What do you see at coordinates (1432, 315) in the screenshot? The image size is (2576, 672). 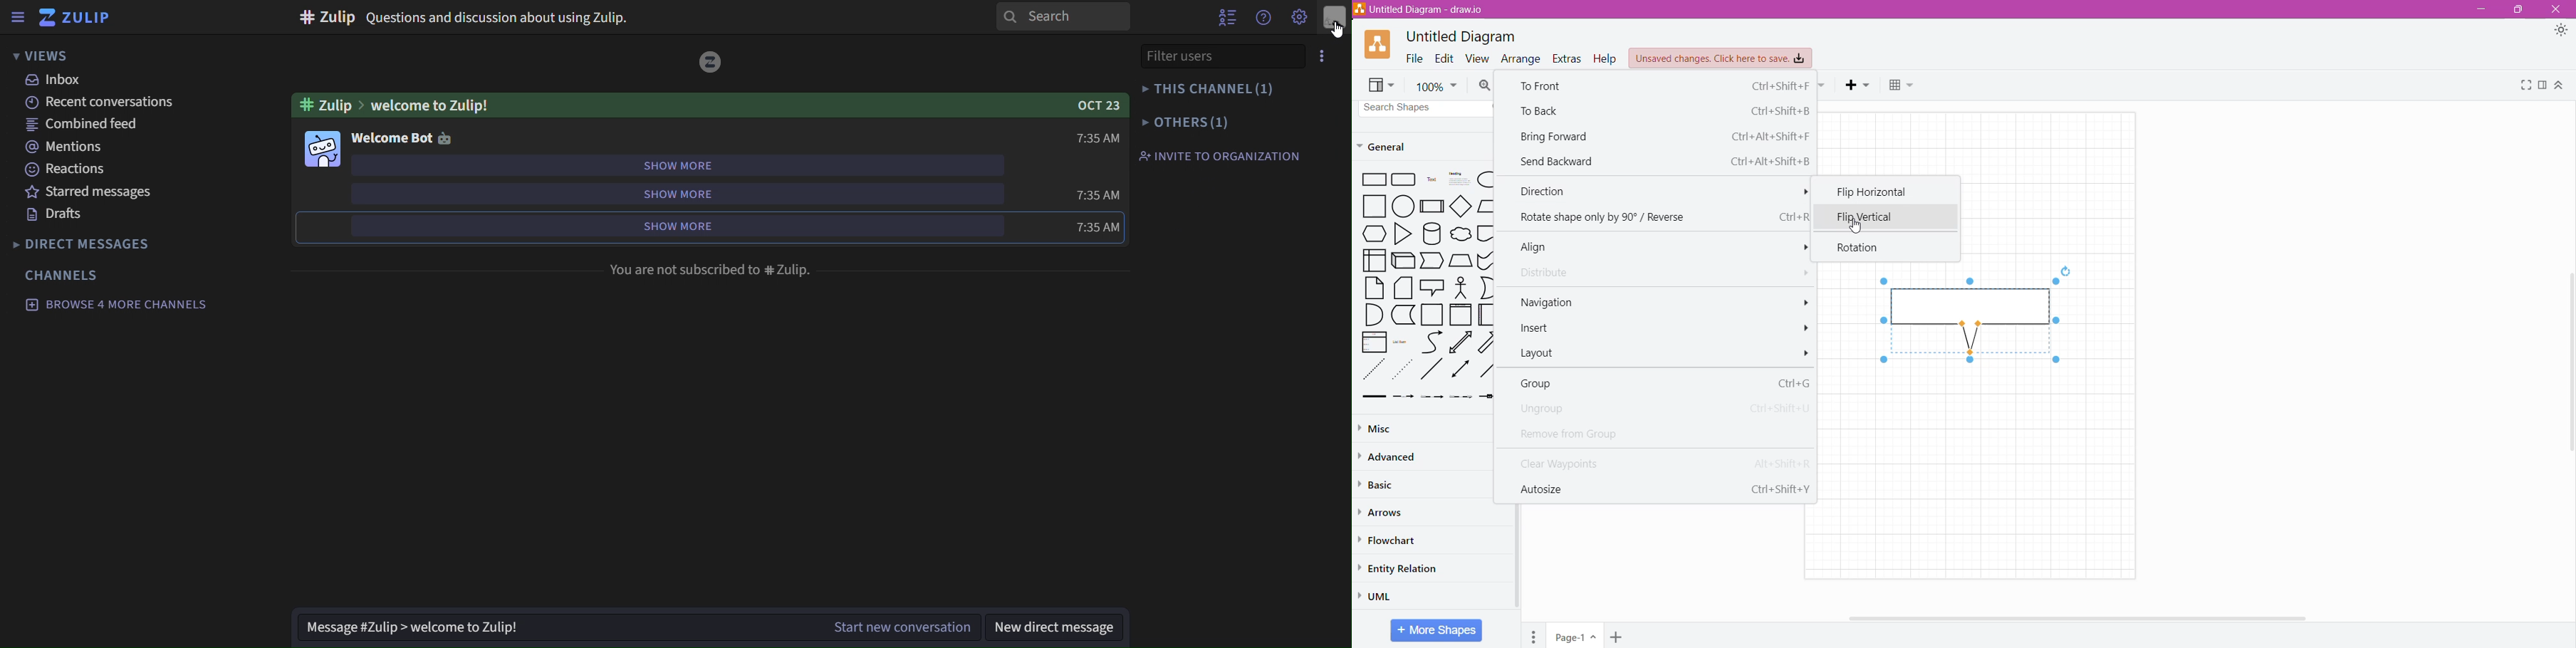 I see `Square ` at bounding box center [1432, 315].